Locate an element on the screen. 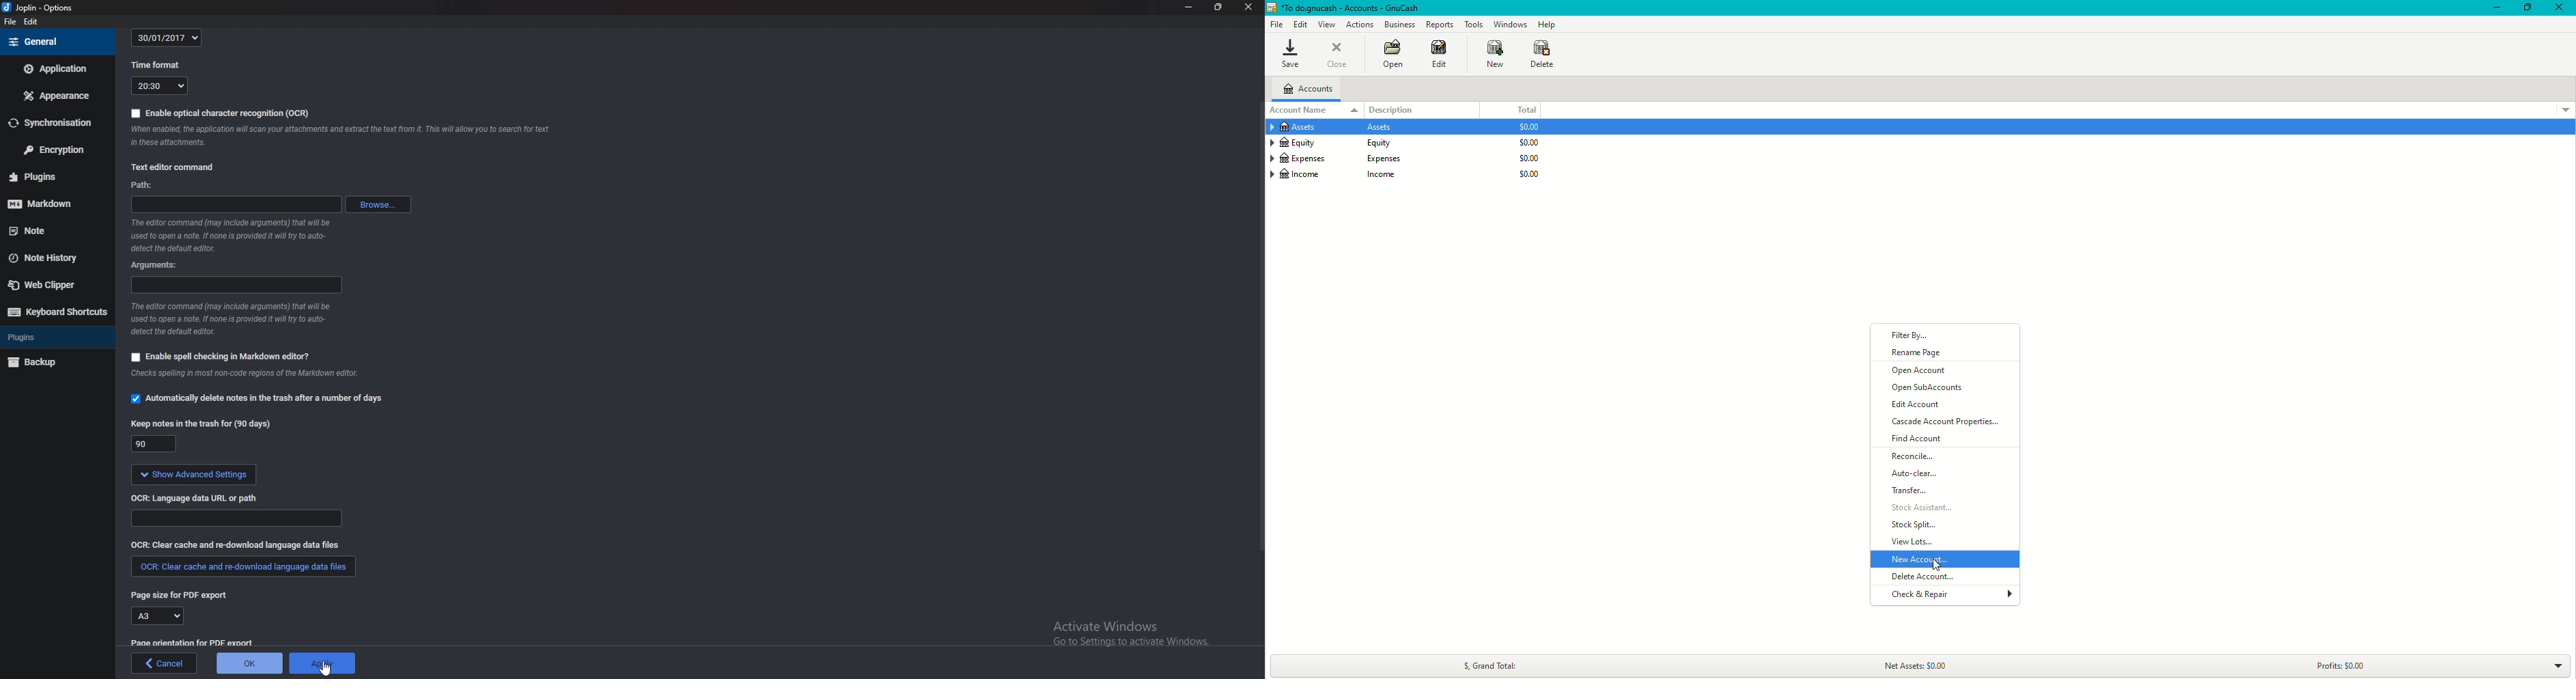 This screenshot has width=2576, height=700. Equity is located at coordinates (1338, 143).